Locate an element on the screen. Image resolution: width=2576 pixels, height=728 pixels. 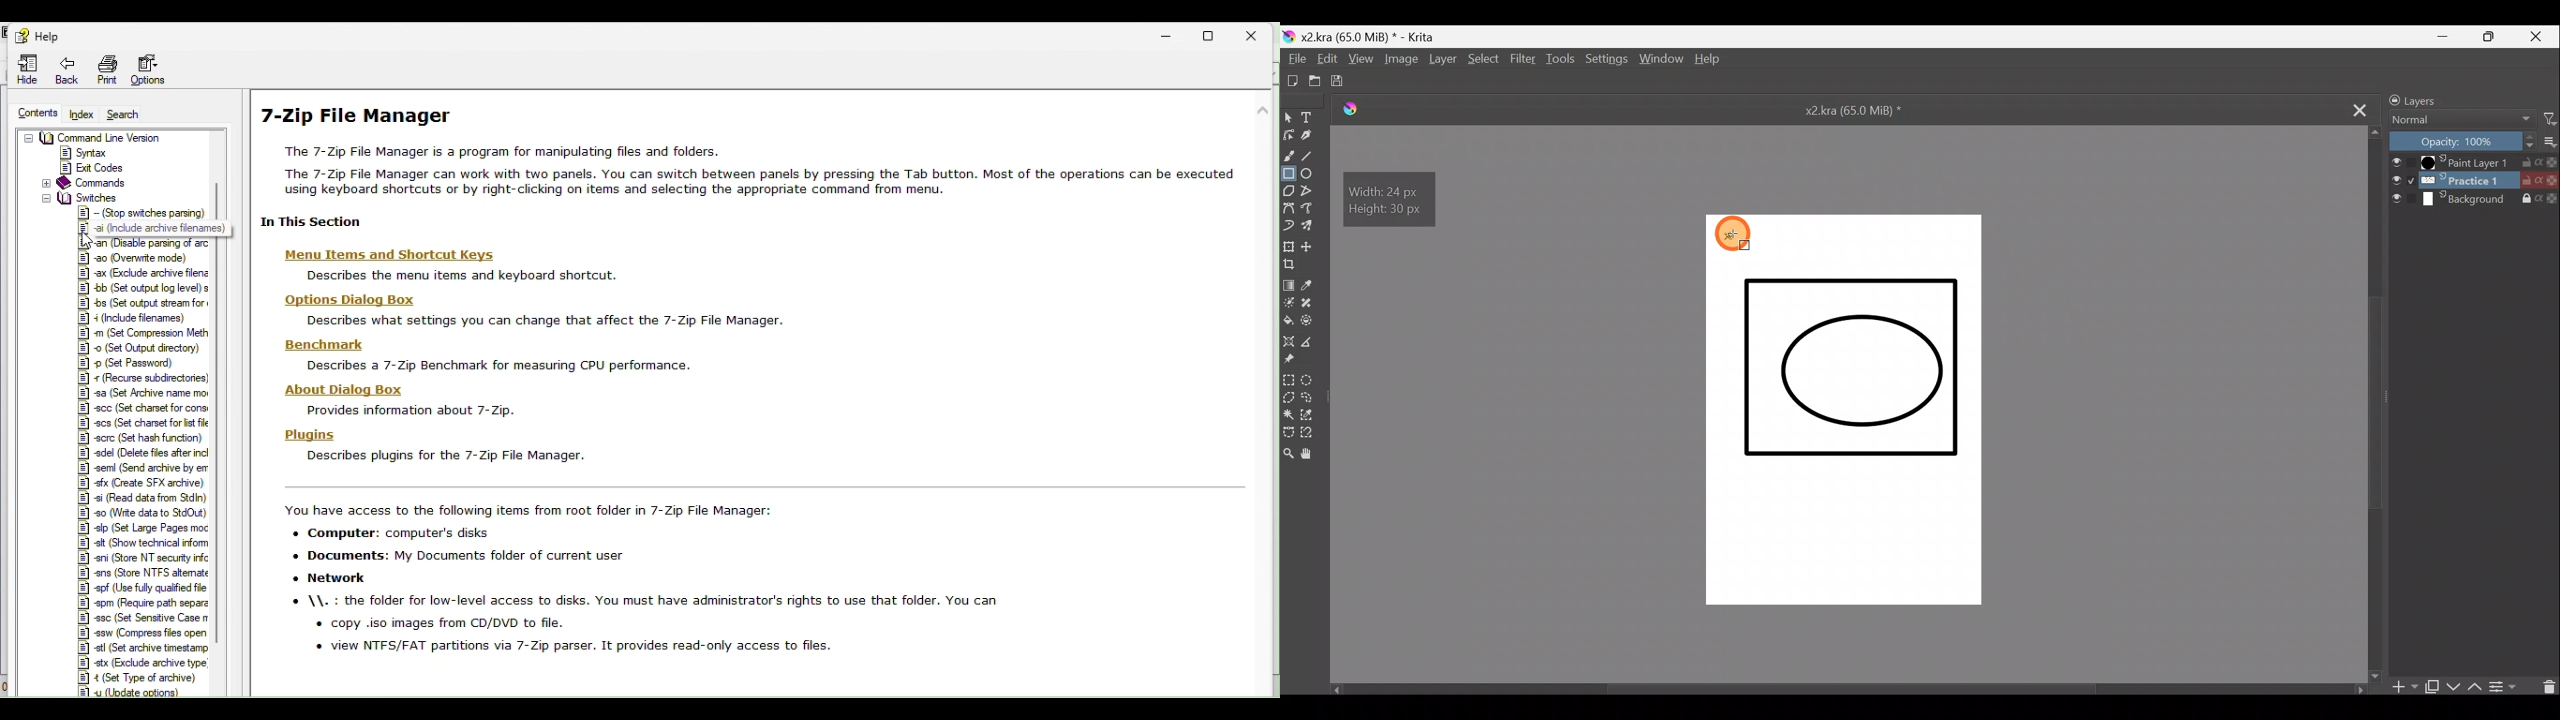
Elliptical selection tool is located at coordinates (1314, 381).